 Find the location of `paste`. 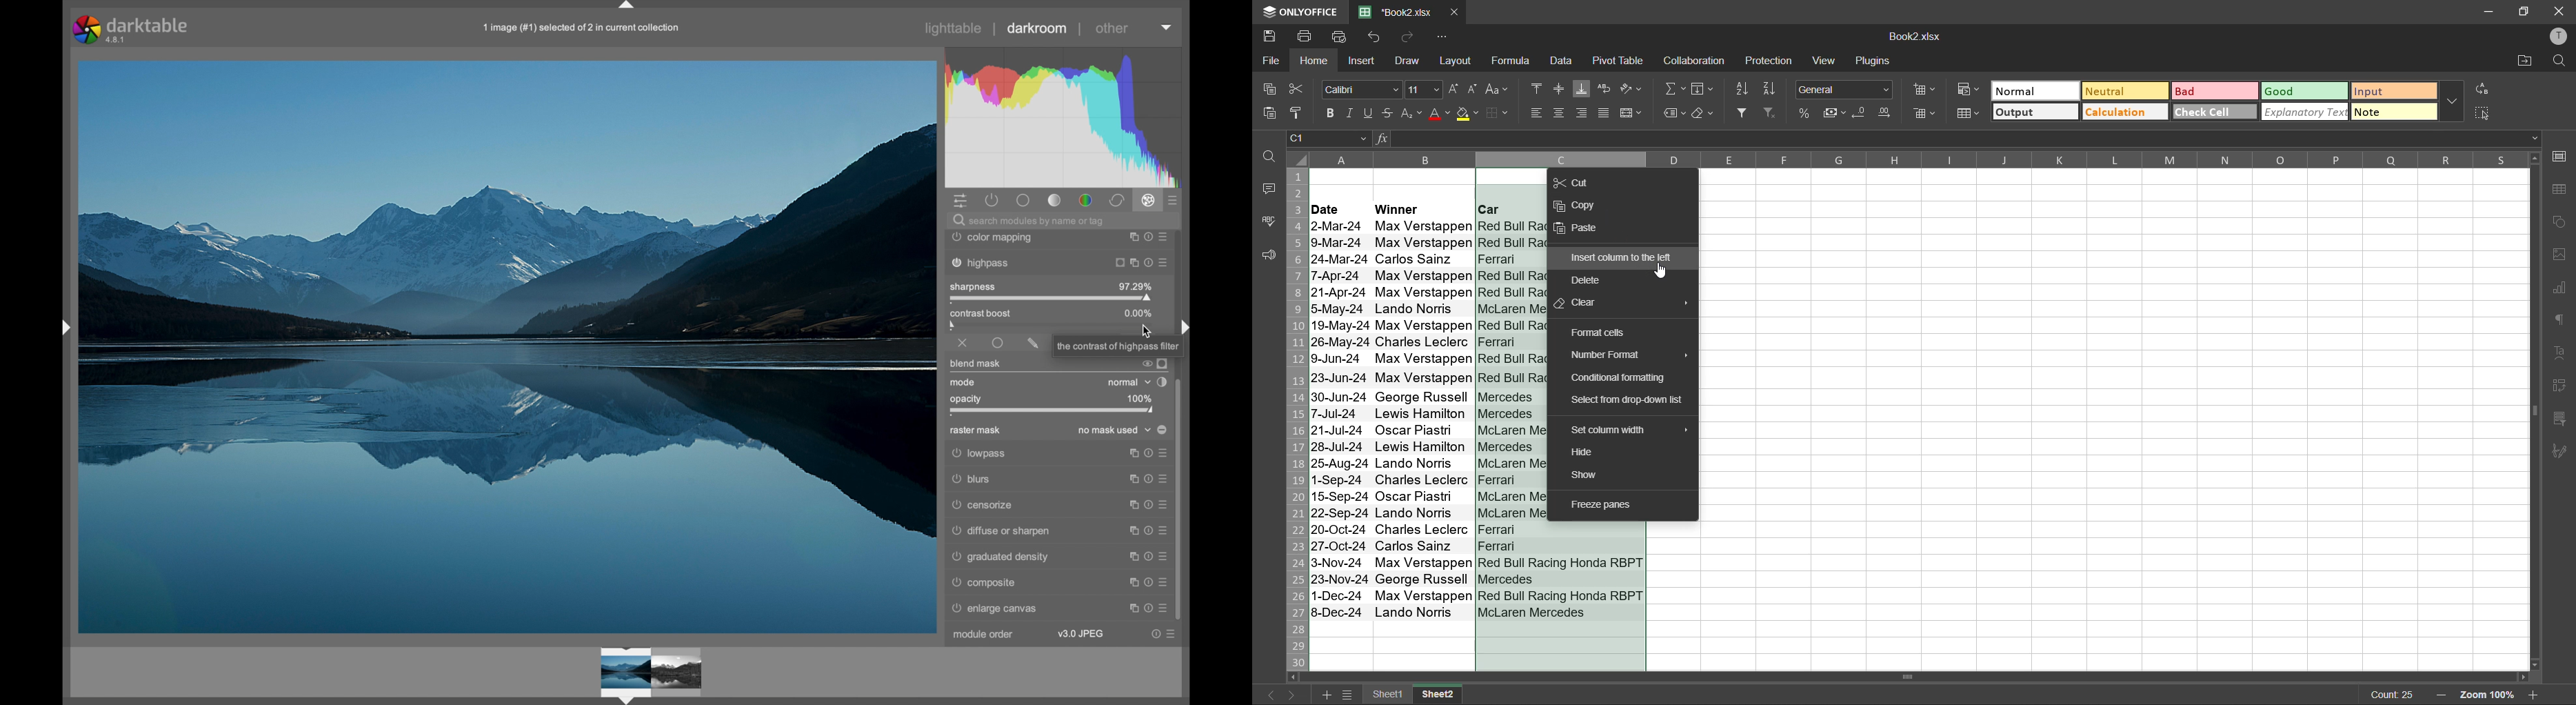

paste is located at coordinates (1273, 114).